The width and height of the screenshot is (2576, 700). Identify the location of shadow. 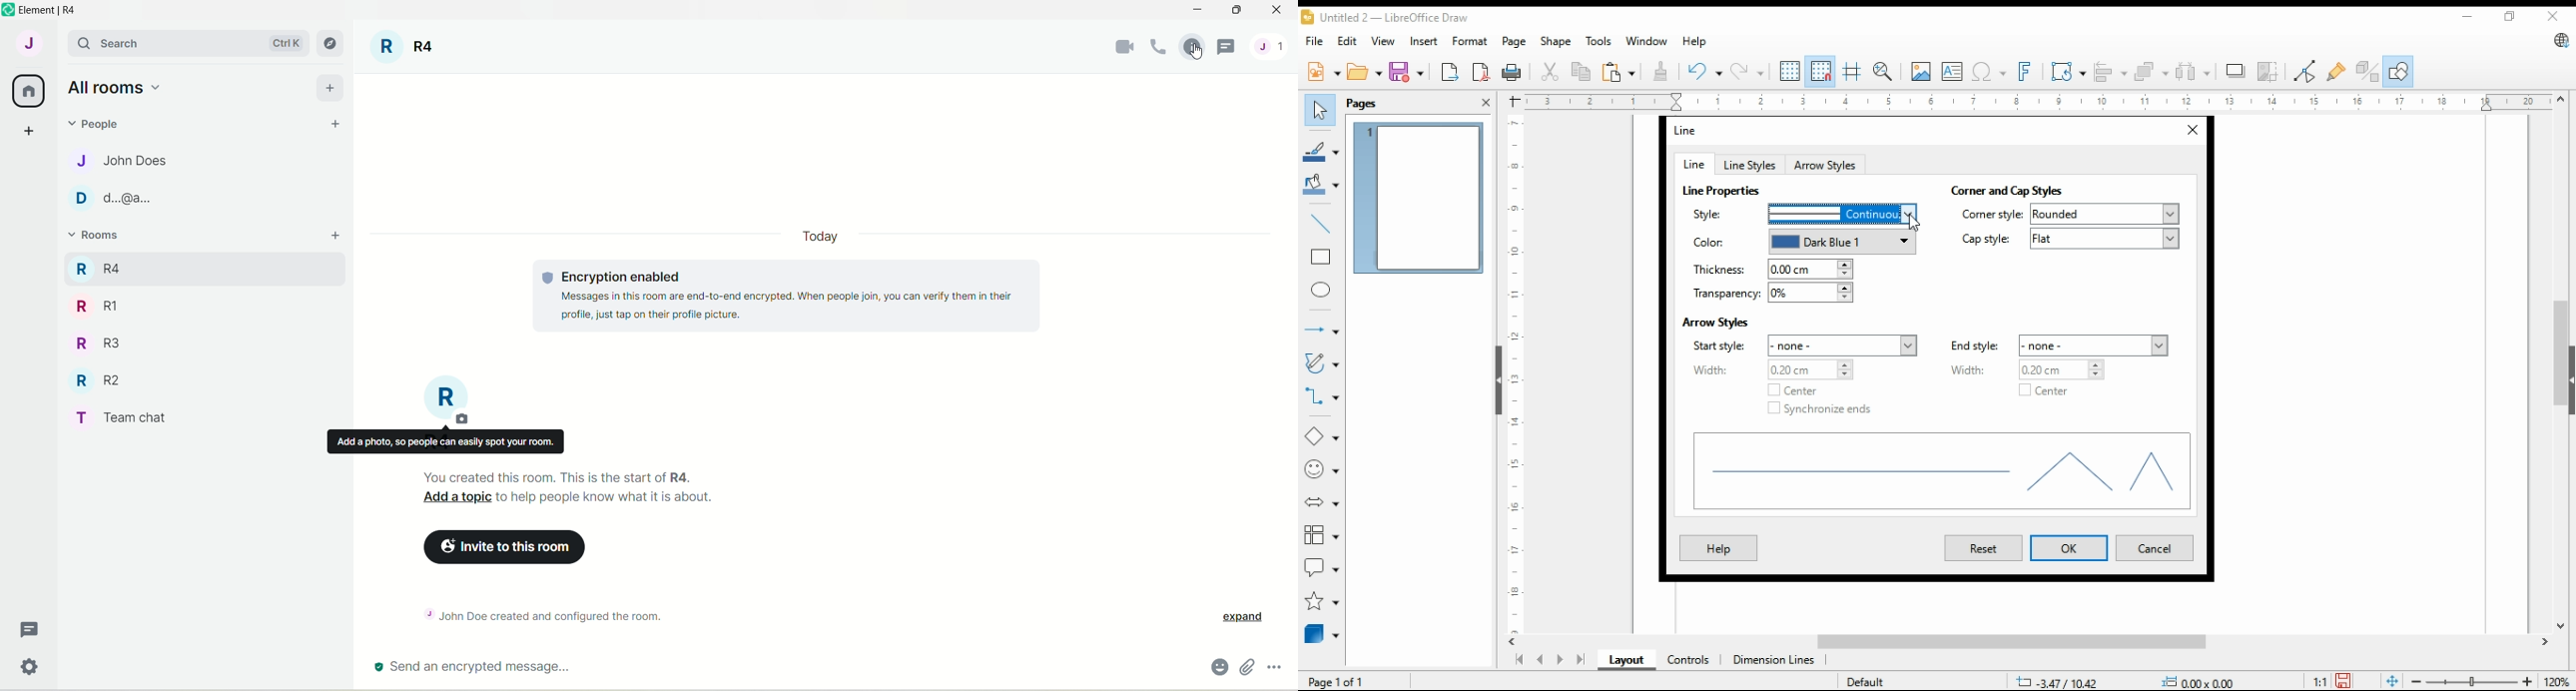
(2236, 71).